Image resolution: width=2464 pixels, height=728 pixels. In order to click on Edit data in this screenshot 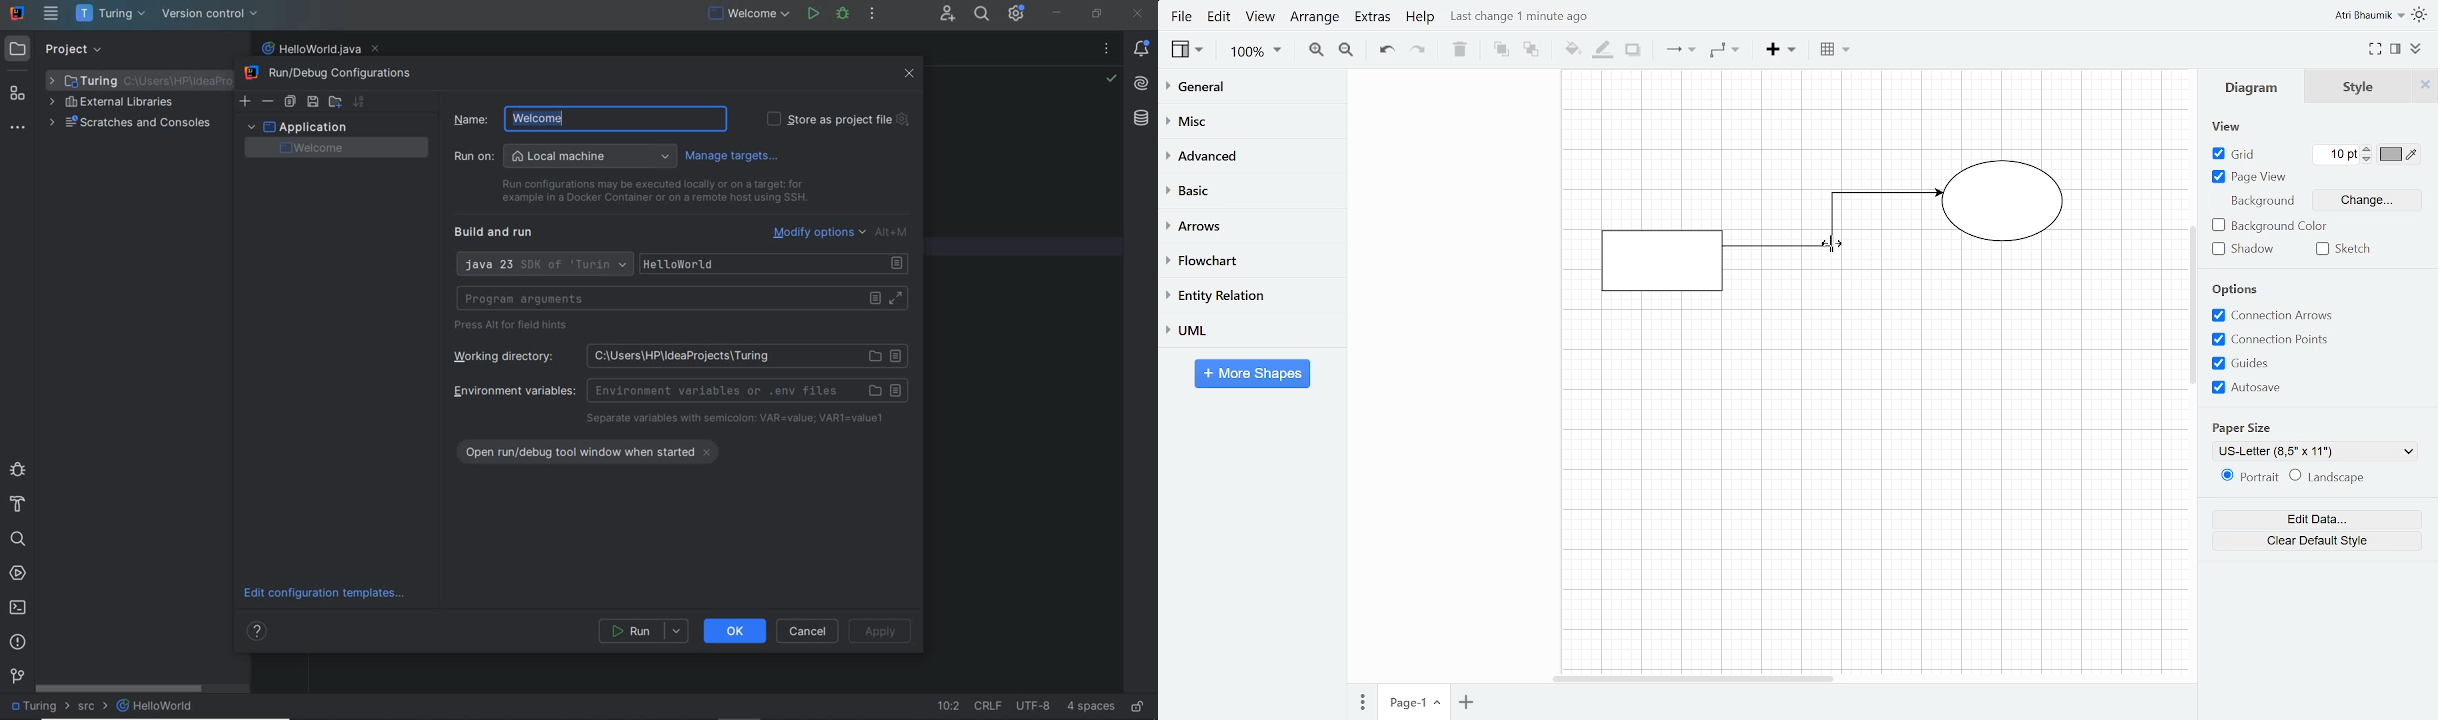, I will do `click(2315, 520)`.